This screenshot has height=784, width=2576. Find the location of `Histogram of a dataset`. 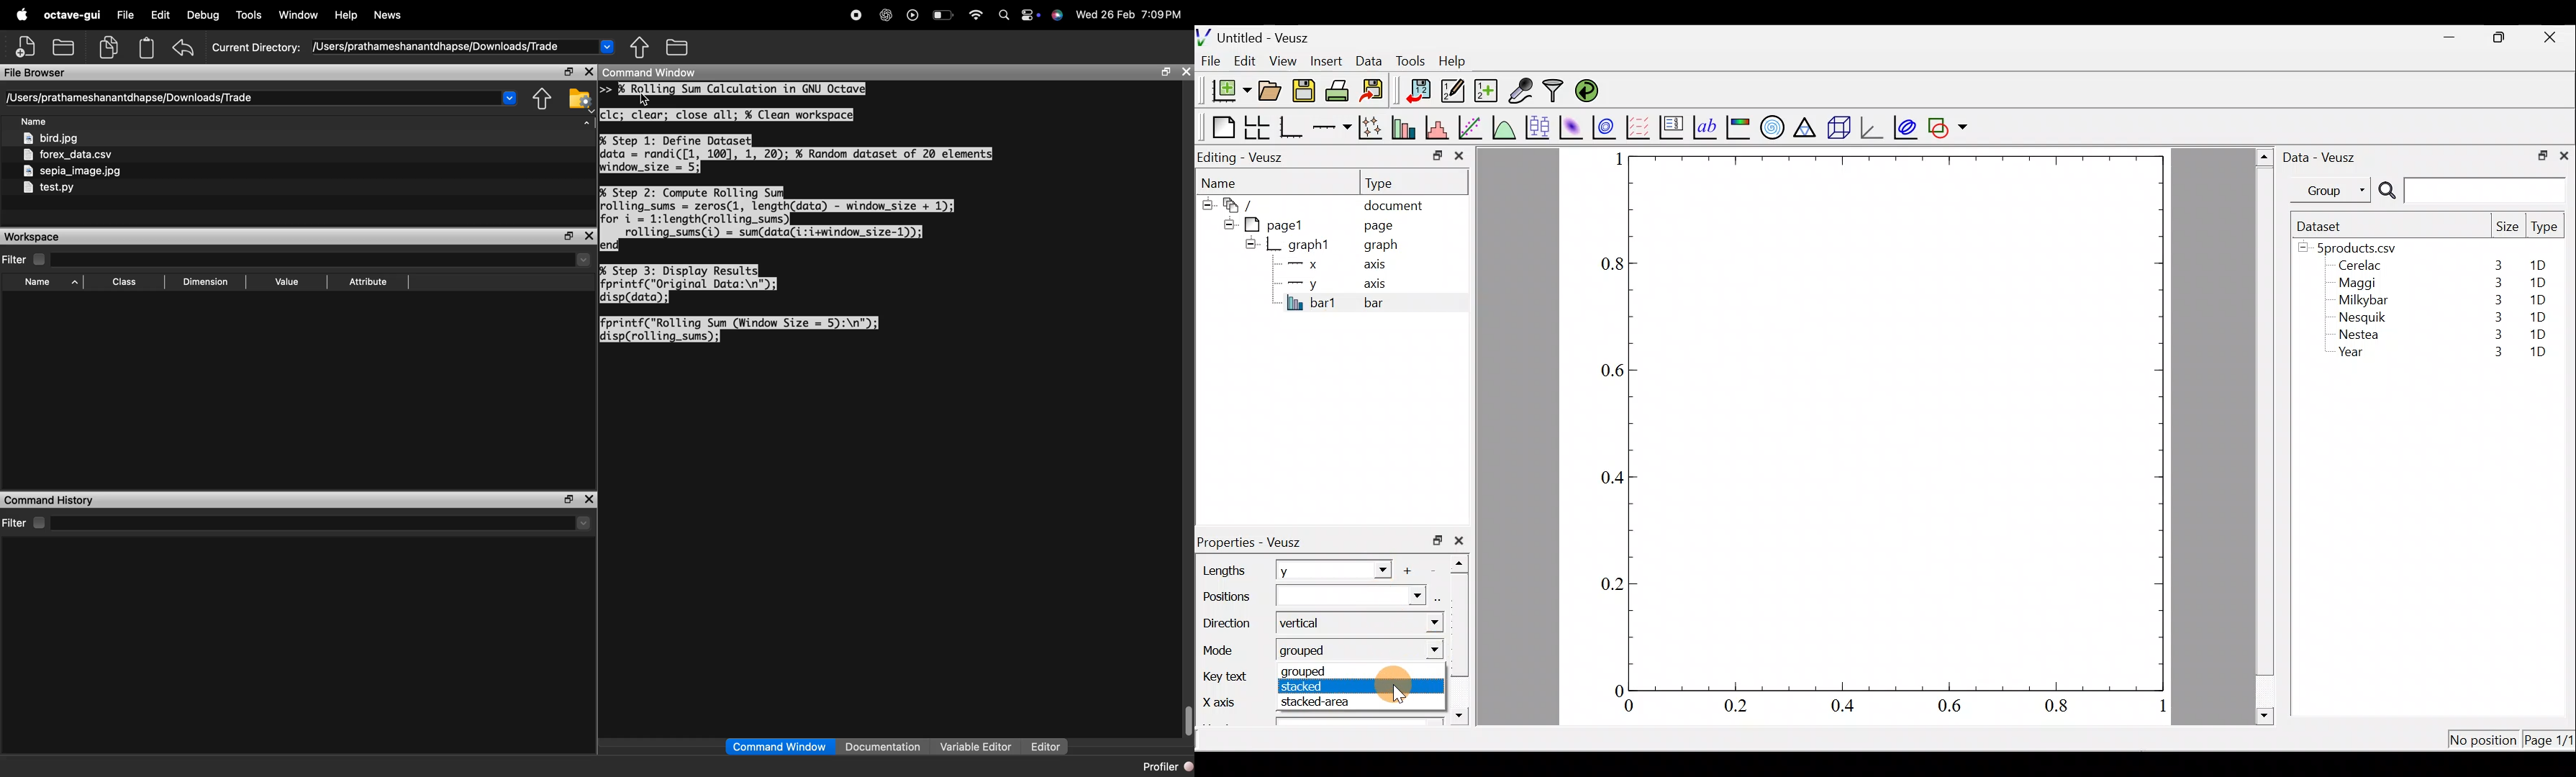

Histogram of a dataset is located at coordinates (1441, 128).